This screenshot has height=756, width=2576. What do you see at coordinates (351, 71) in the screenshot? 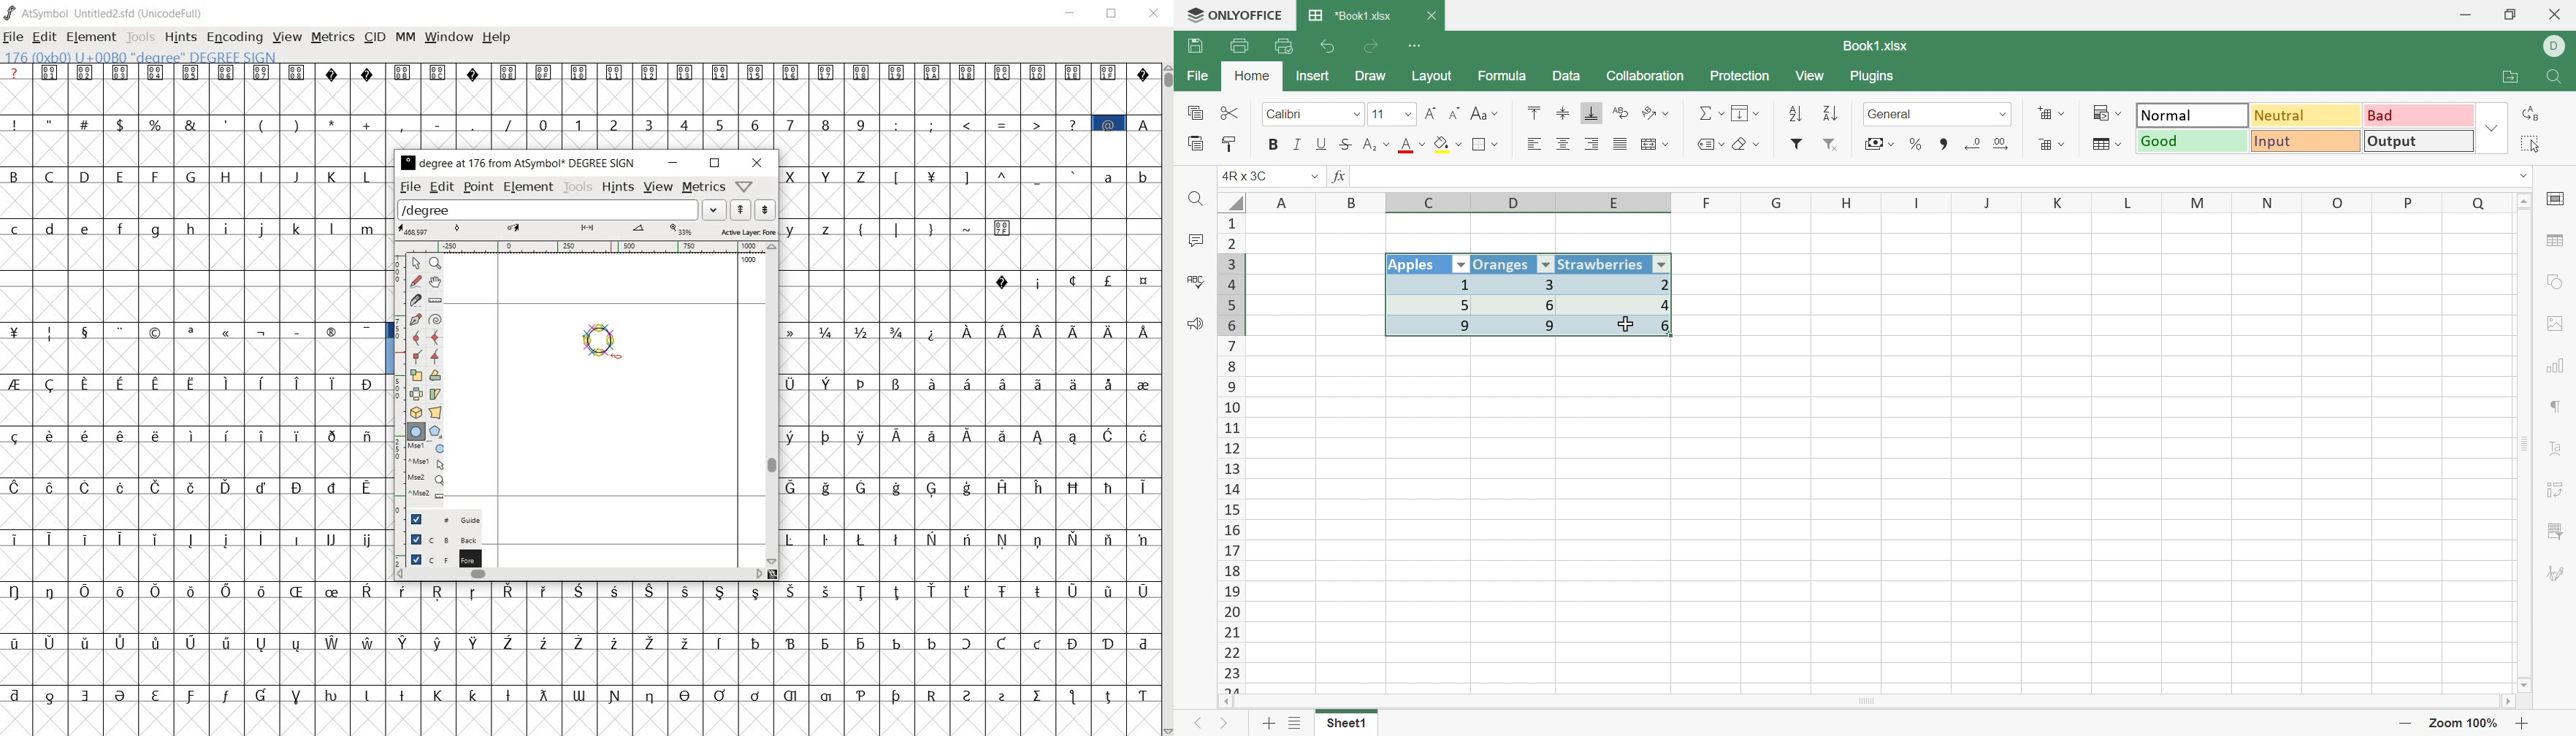
I see `unsupported charters` at bounding box center [351, 71].